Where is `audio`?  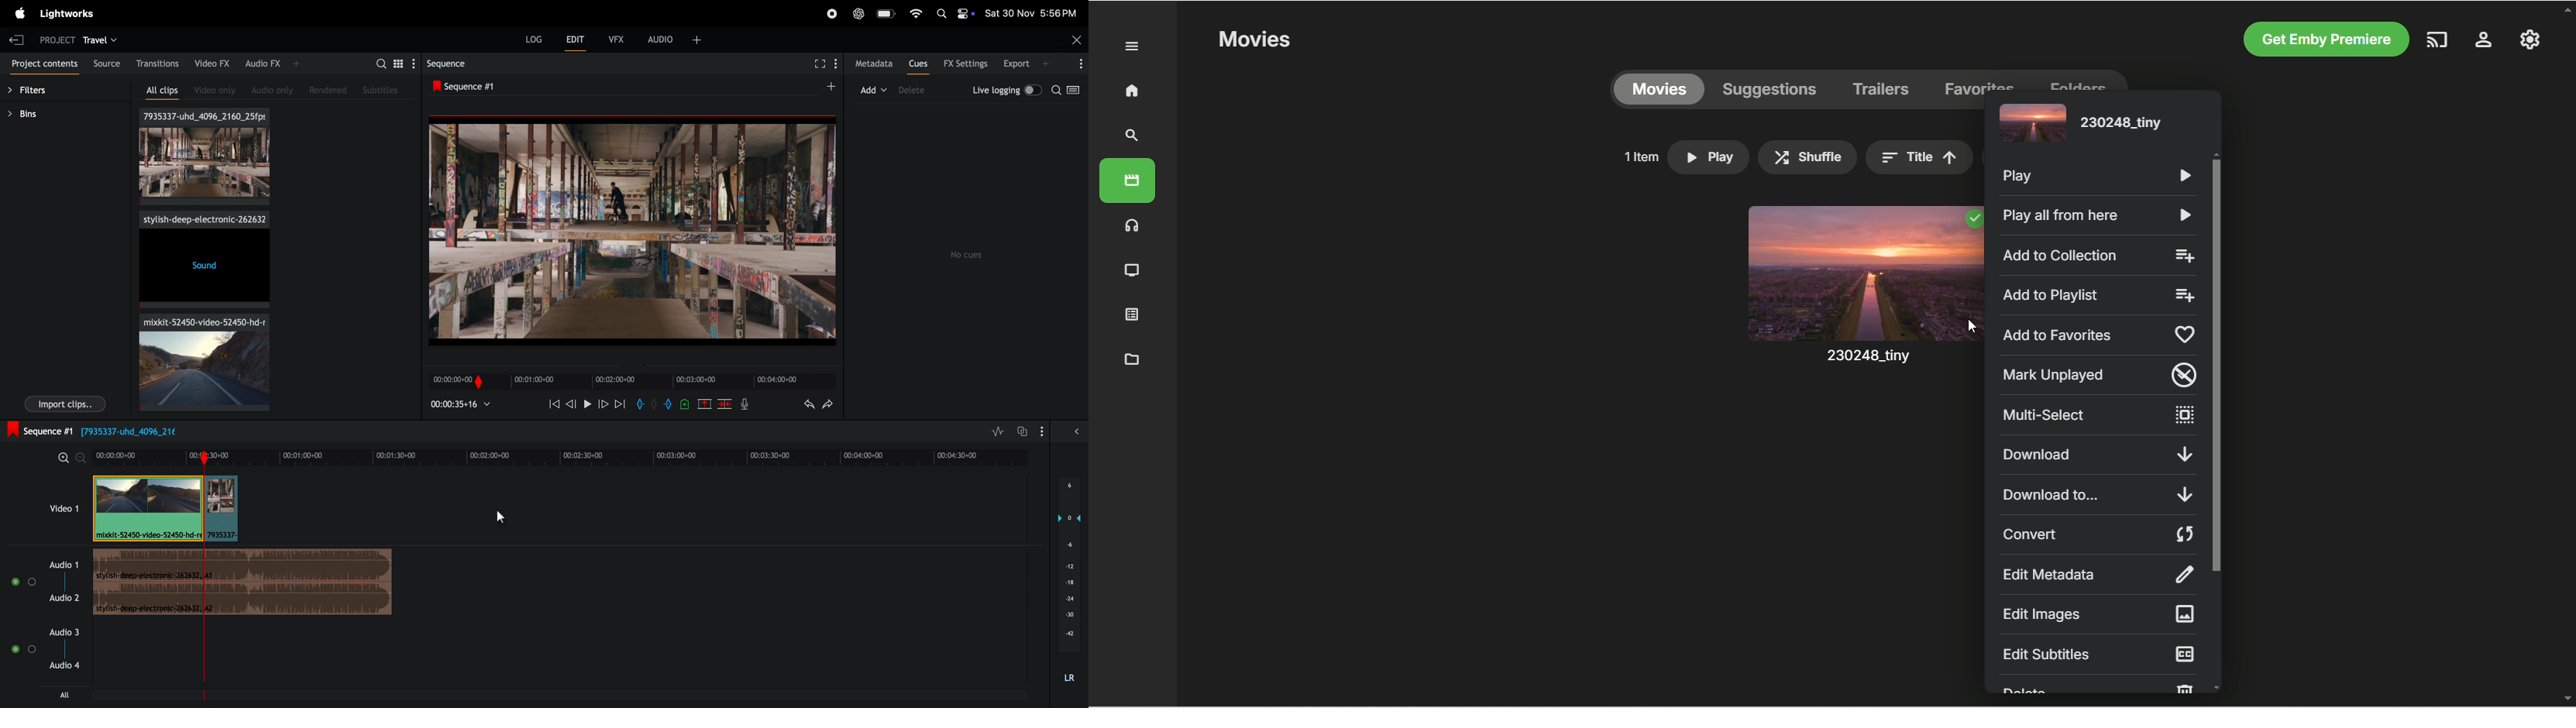 audio is located at coordinates (675, 38).